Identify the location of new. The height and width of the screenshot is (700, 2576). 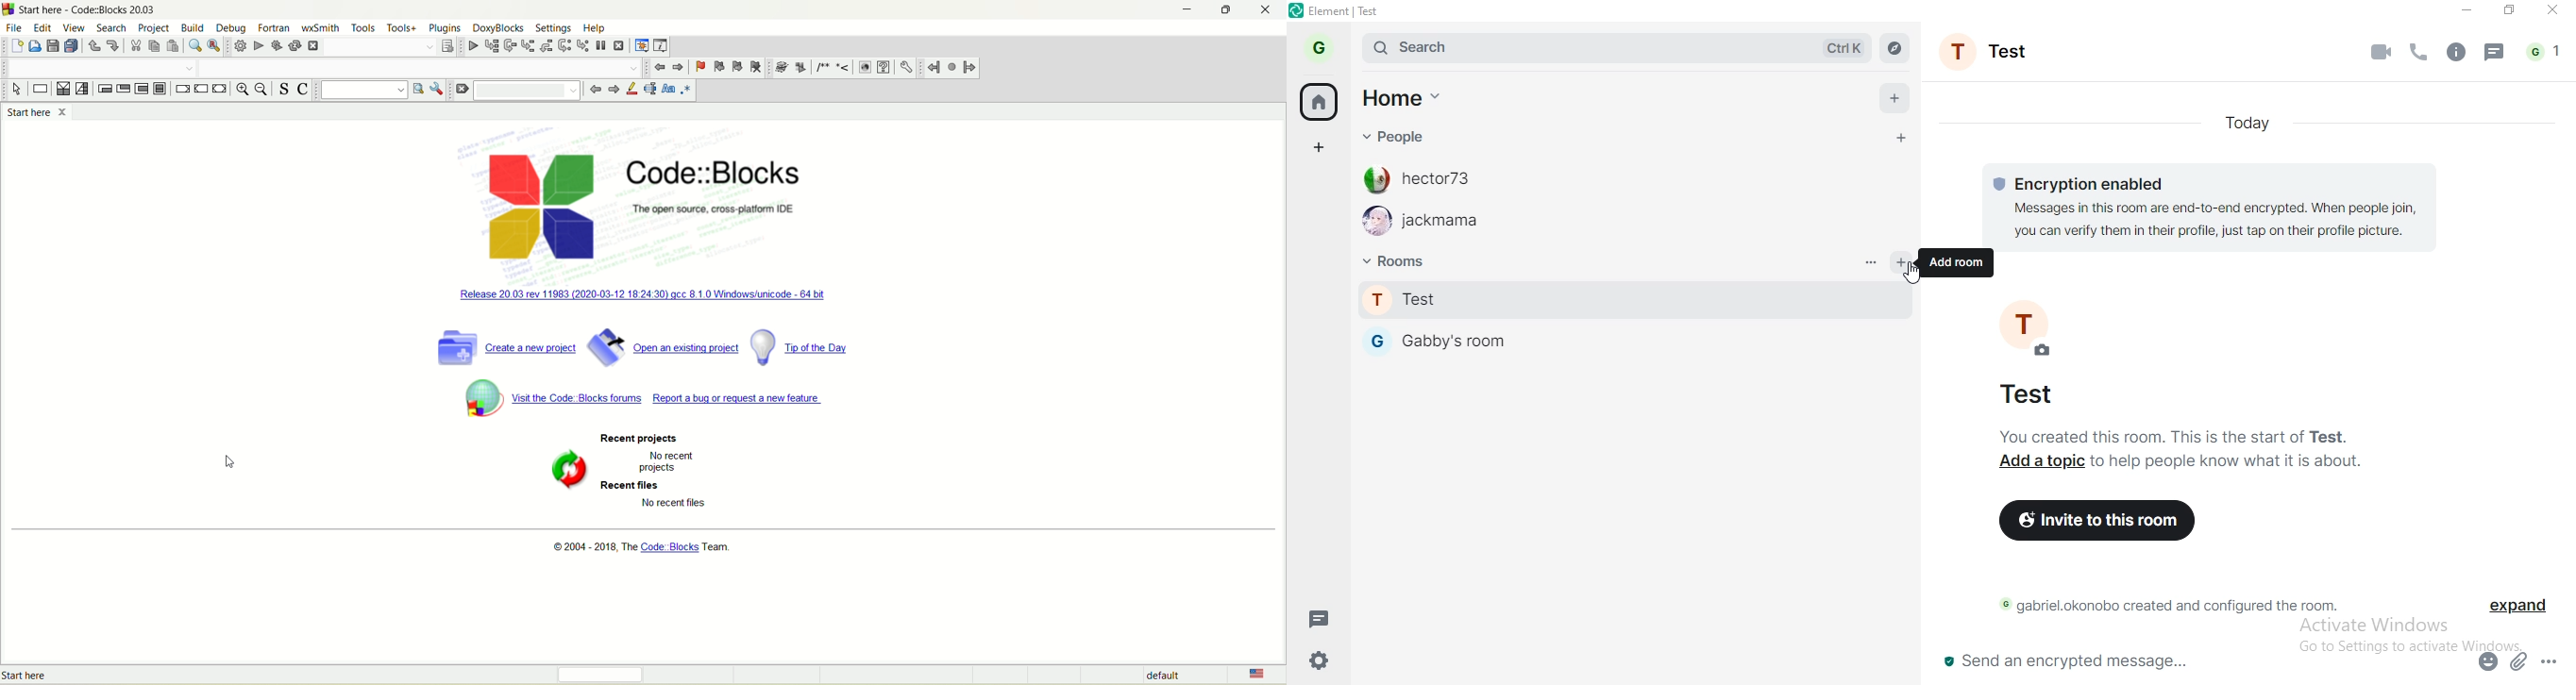
(17, 46).